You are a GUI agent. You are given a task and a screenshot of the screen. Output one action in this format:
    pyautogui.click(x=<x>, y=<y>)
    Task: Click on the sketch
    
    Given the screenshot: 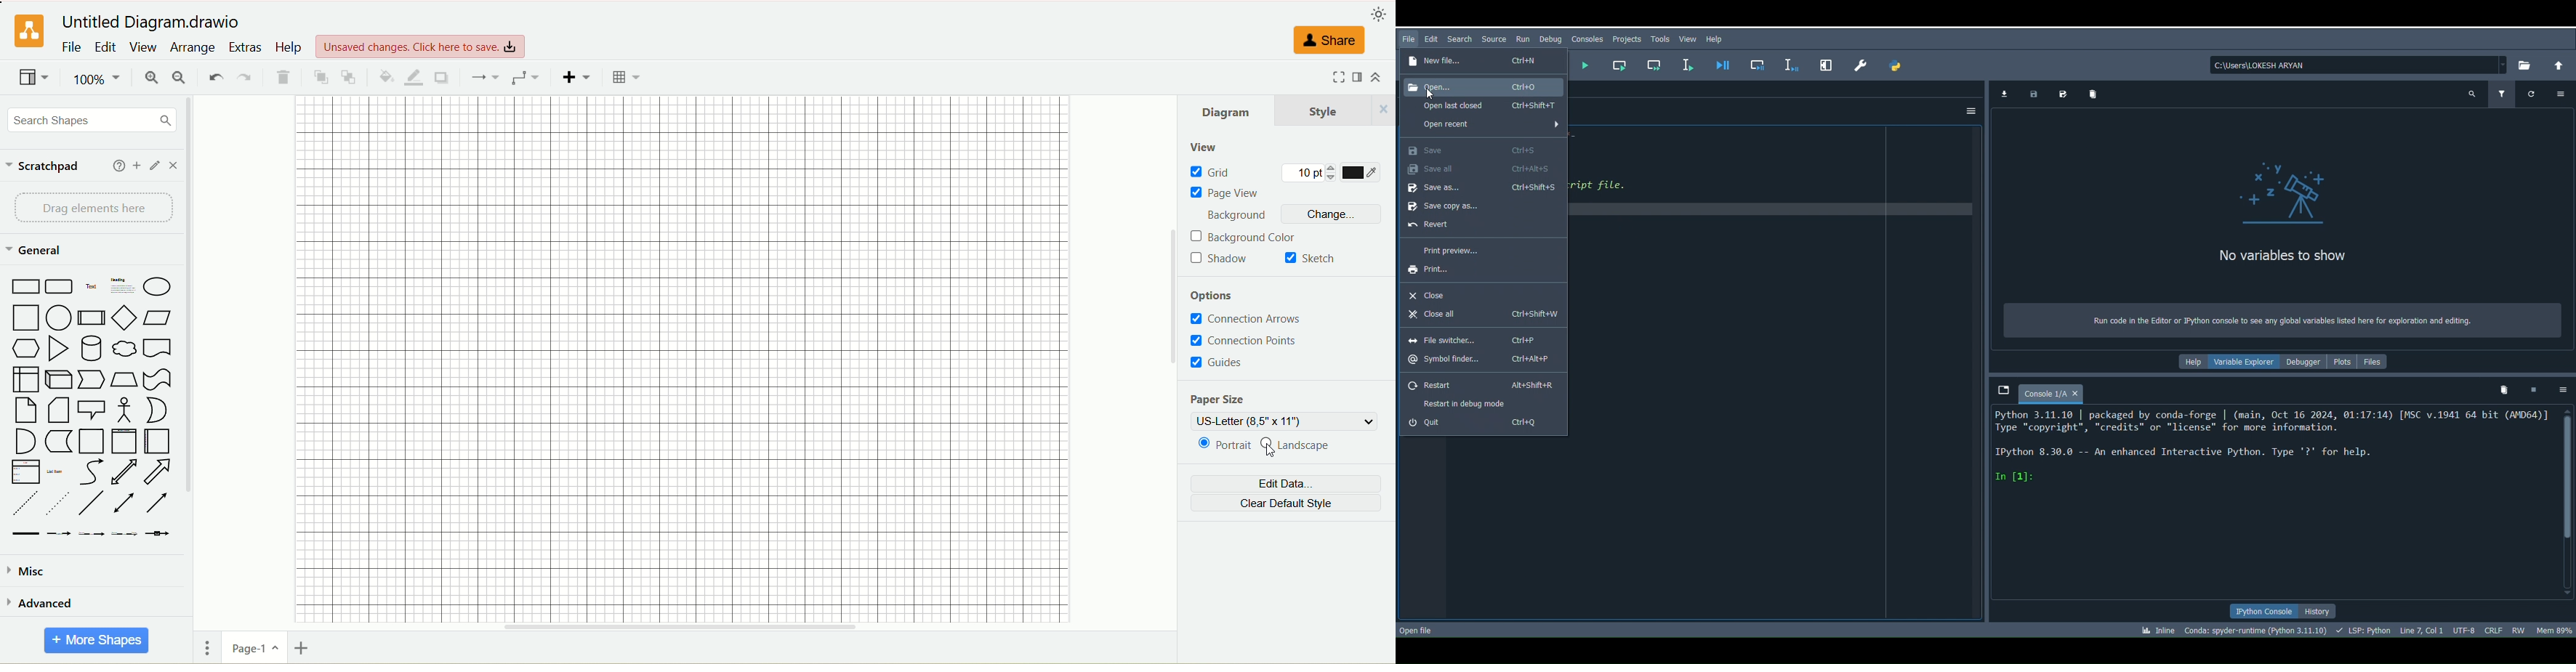 What is the action you would take?
    pyautogui.click(x=1313, y=259)
    